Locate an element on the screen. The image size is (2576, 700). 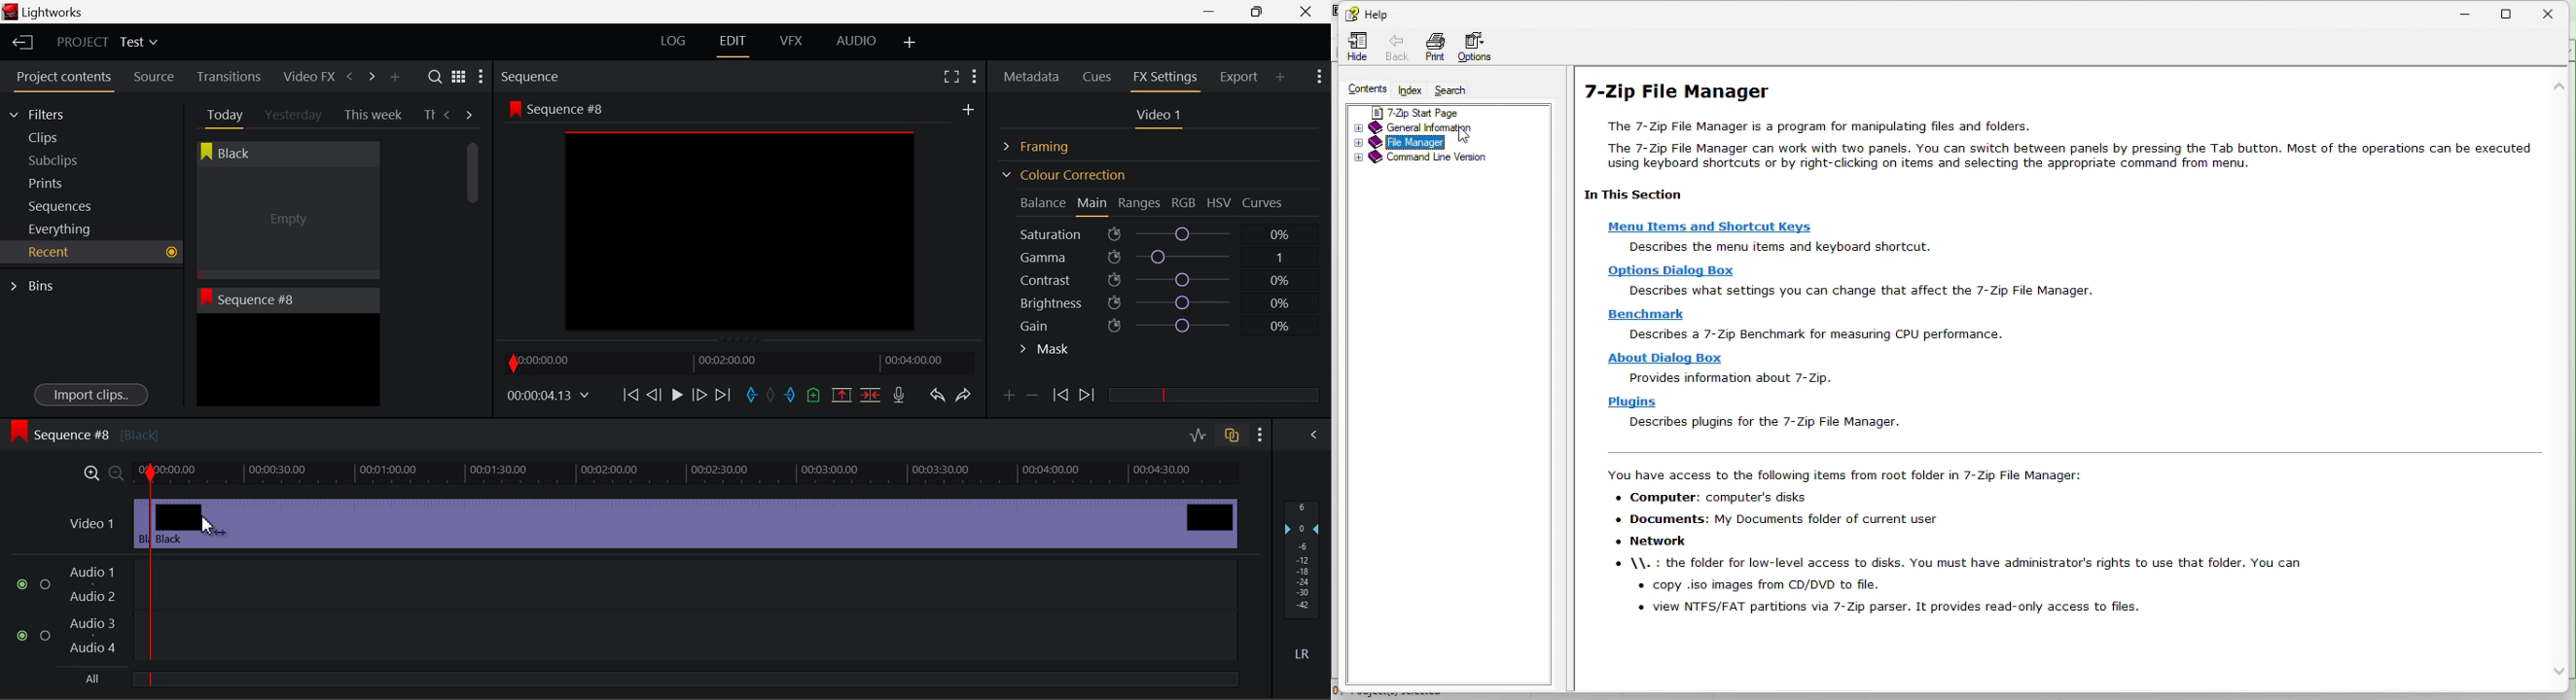
Clips is located at coordinates (68, 137).